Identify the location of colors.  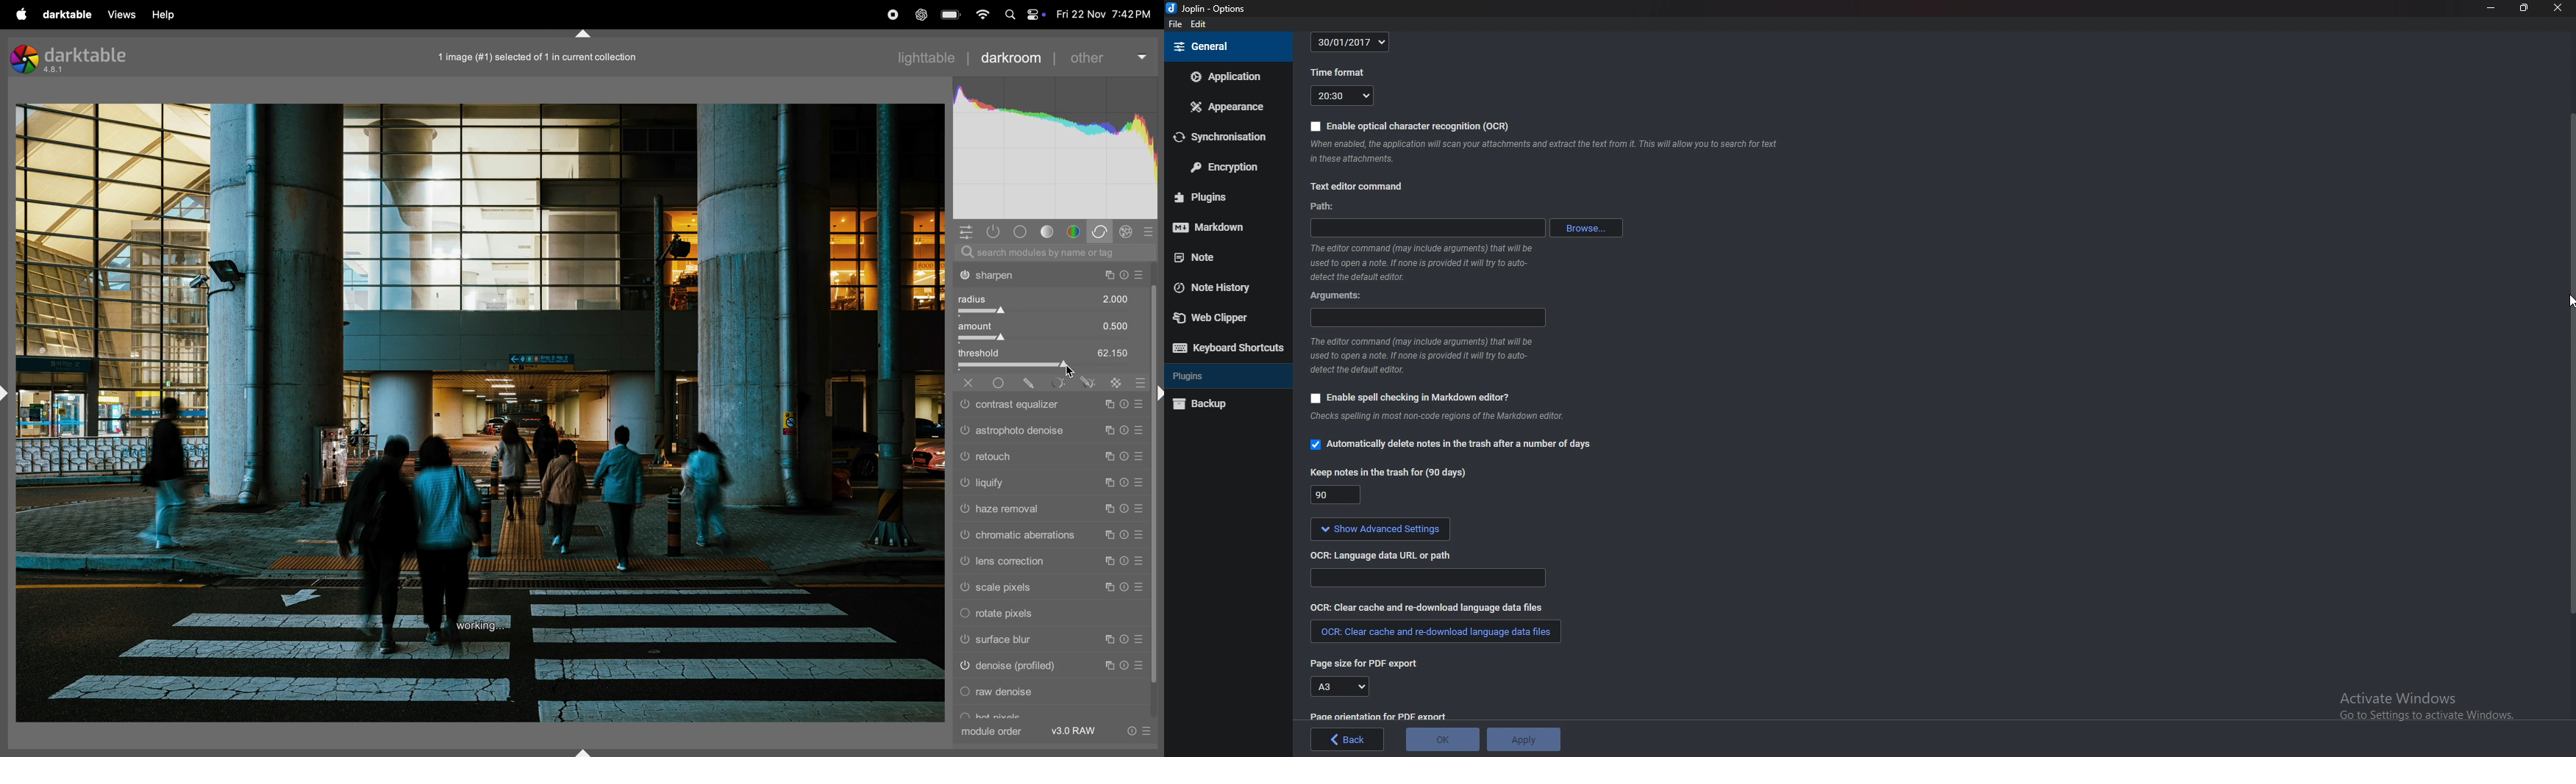
(1074, 231).